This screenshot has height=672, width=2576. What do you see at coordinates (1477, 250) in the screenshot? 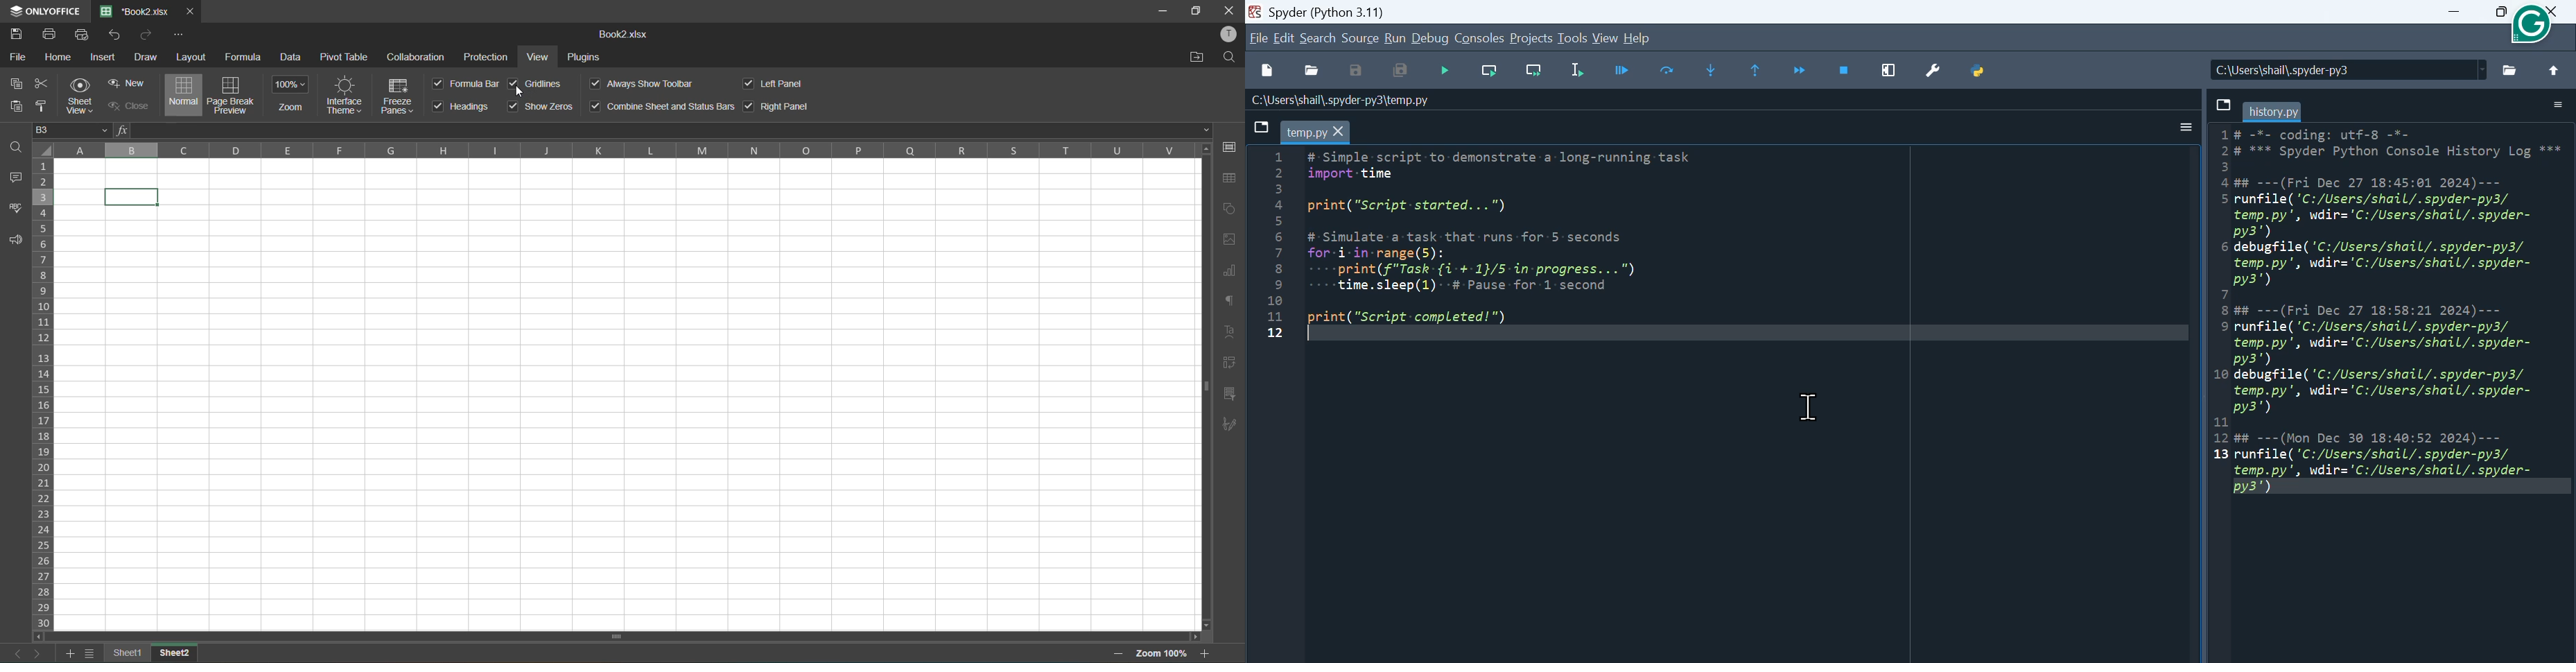
I see `1 # Simple script to-demonstrate-a- long-running task
2 import-time

5)

4 print("Script-started...")

5

6  # Simulate a task that runs for 5 seconds
7 for-i-in-range(5):

8 ----print(f"Task-{i-+-1}/5 in -progress...")
El ----time.sleep(1)- -# Pause for 1 second

10

11 print("Script-completed!")

12 |` at bounding box center [1477, 250].